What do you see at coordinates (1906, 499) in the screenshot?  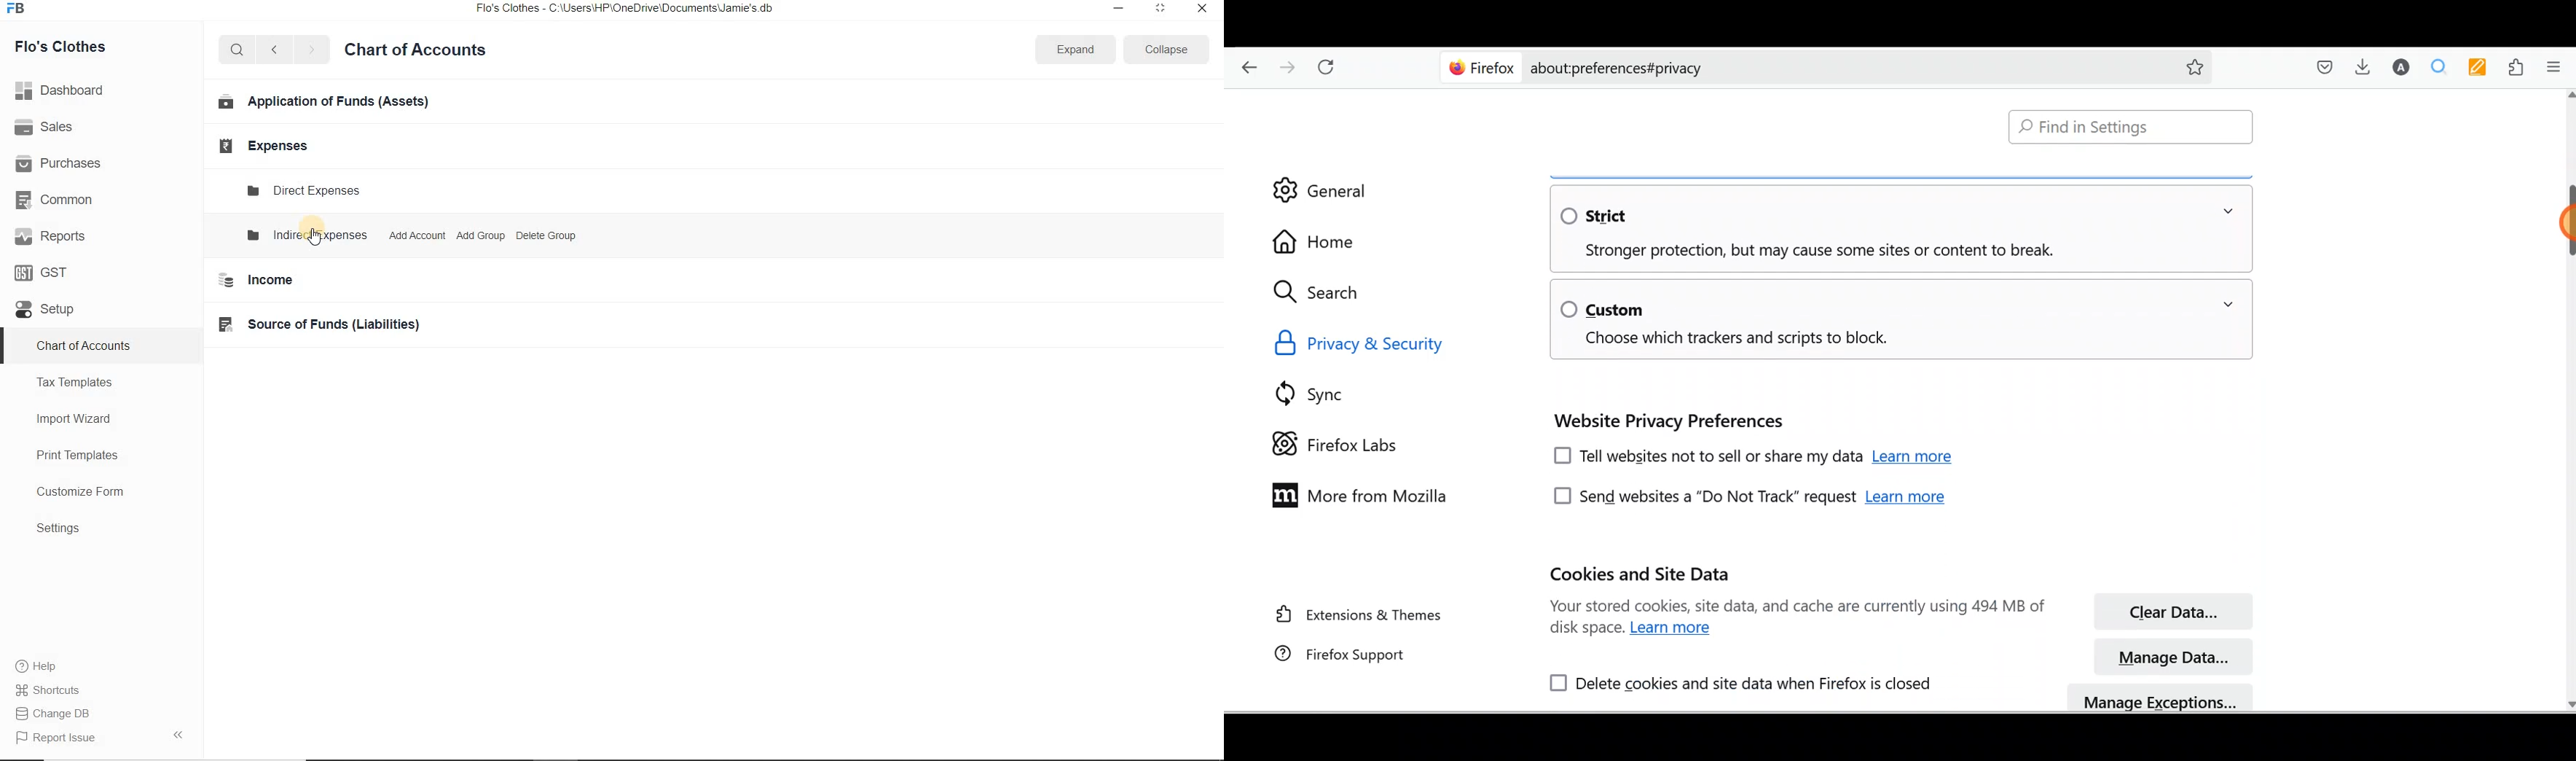 I see `Learn more` at bounding box center [1906, 499].